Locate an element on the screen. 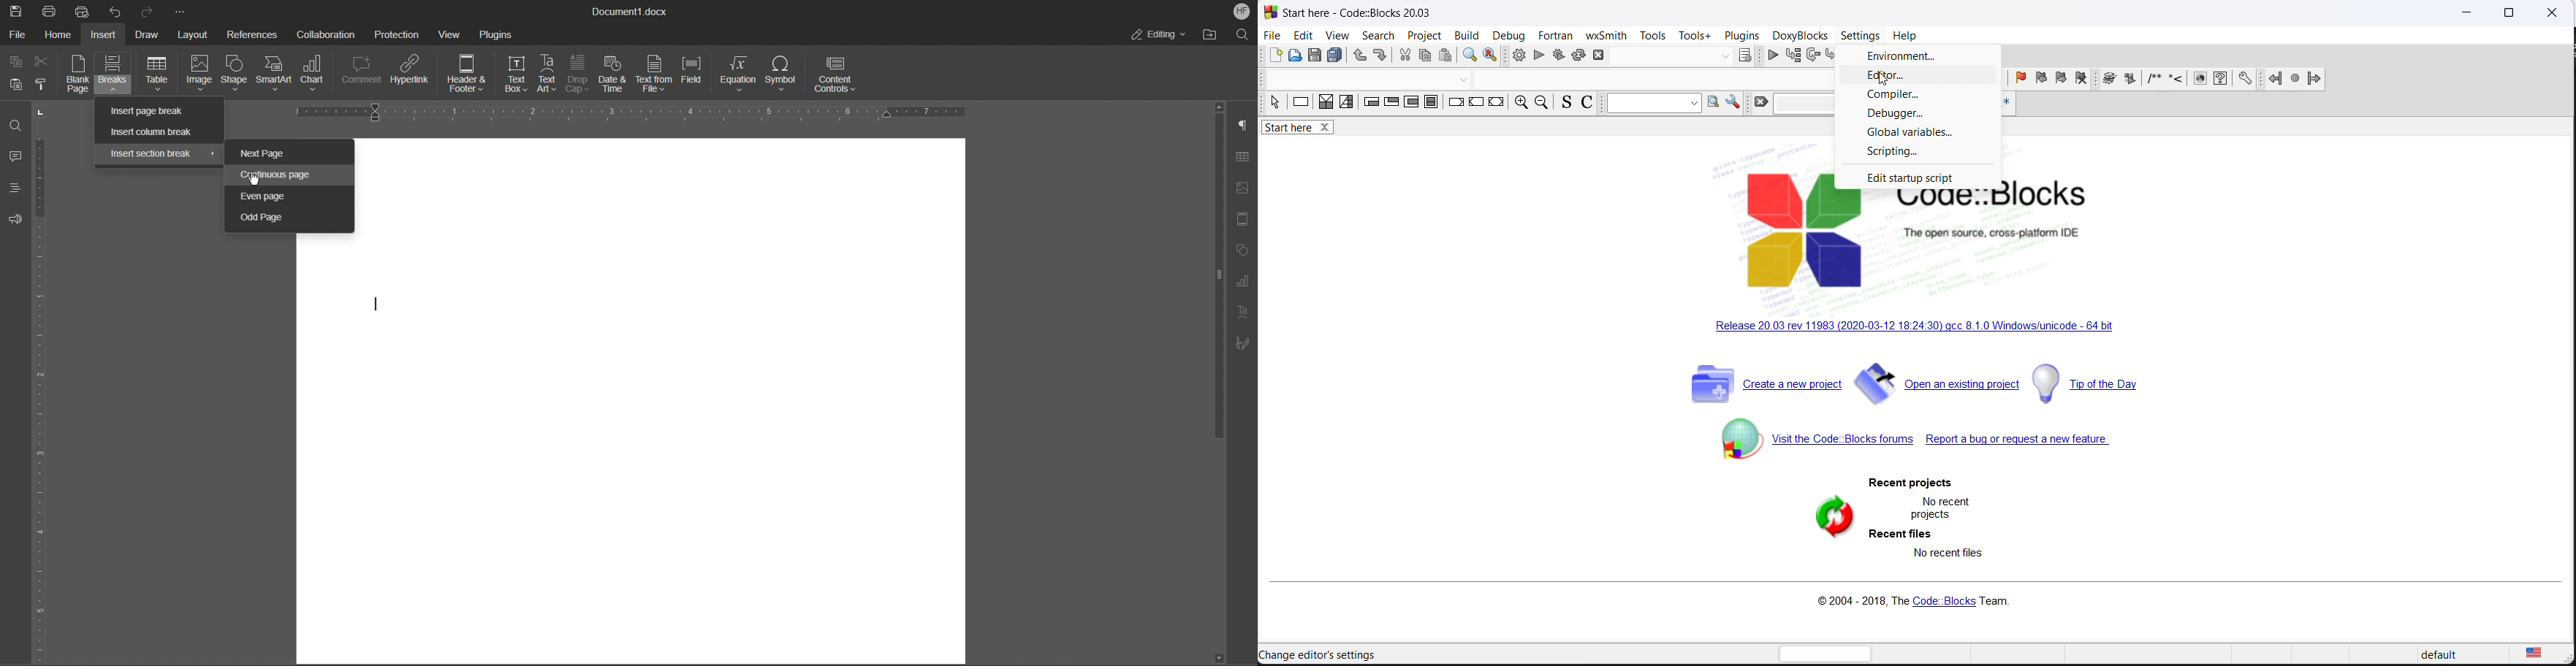 The width and height of the screenshot is (2576, 672). no recent projects is located at coordinates (1946, 506).